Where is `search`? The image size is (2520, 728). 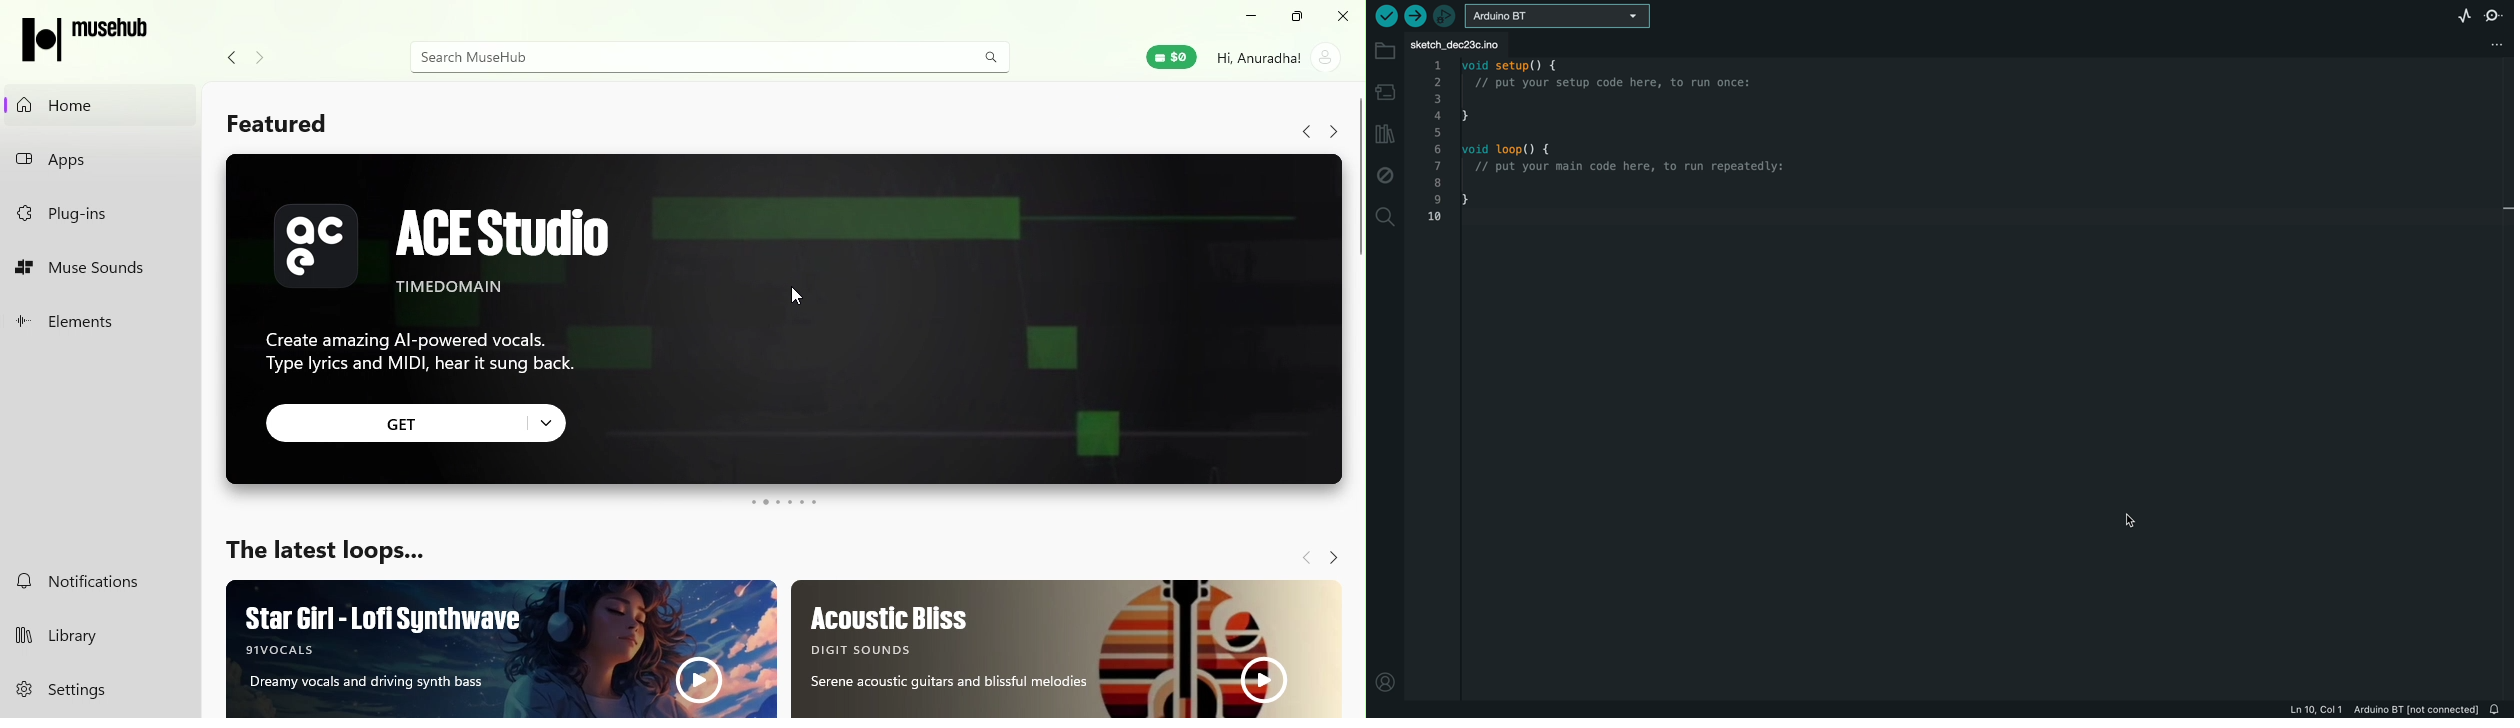
search is located at coordinates (987, 56).